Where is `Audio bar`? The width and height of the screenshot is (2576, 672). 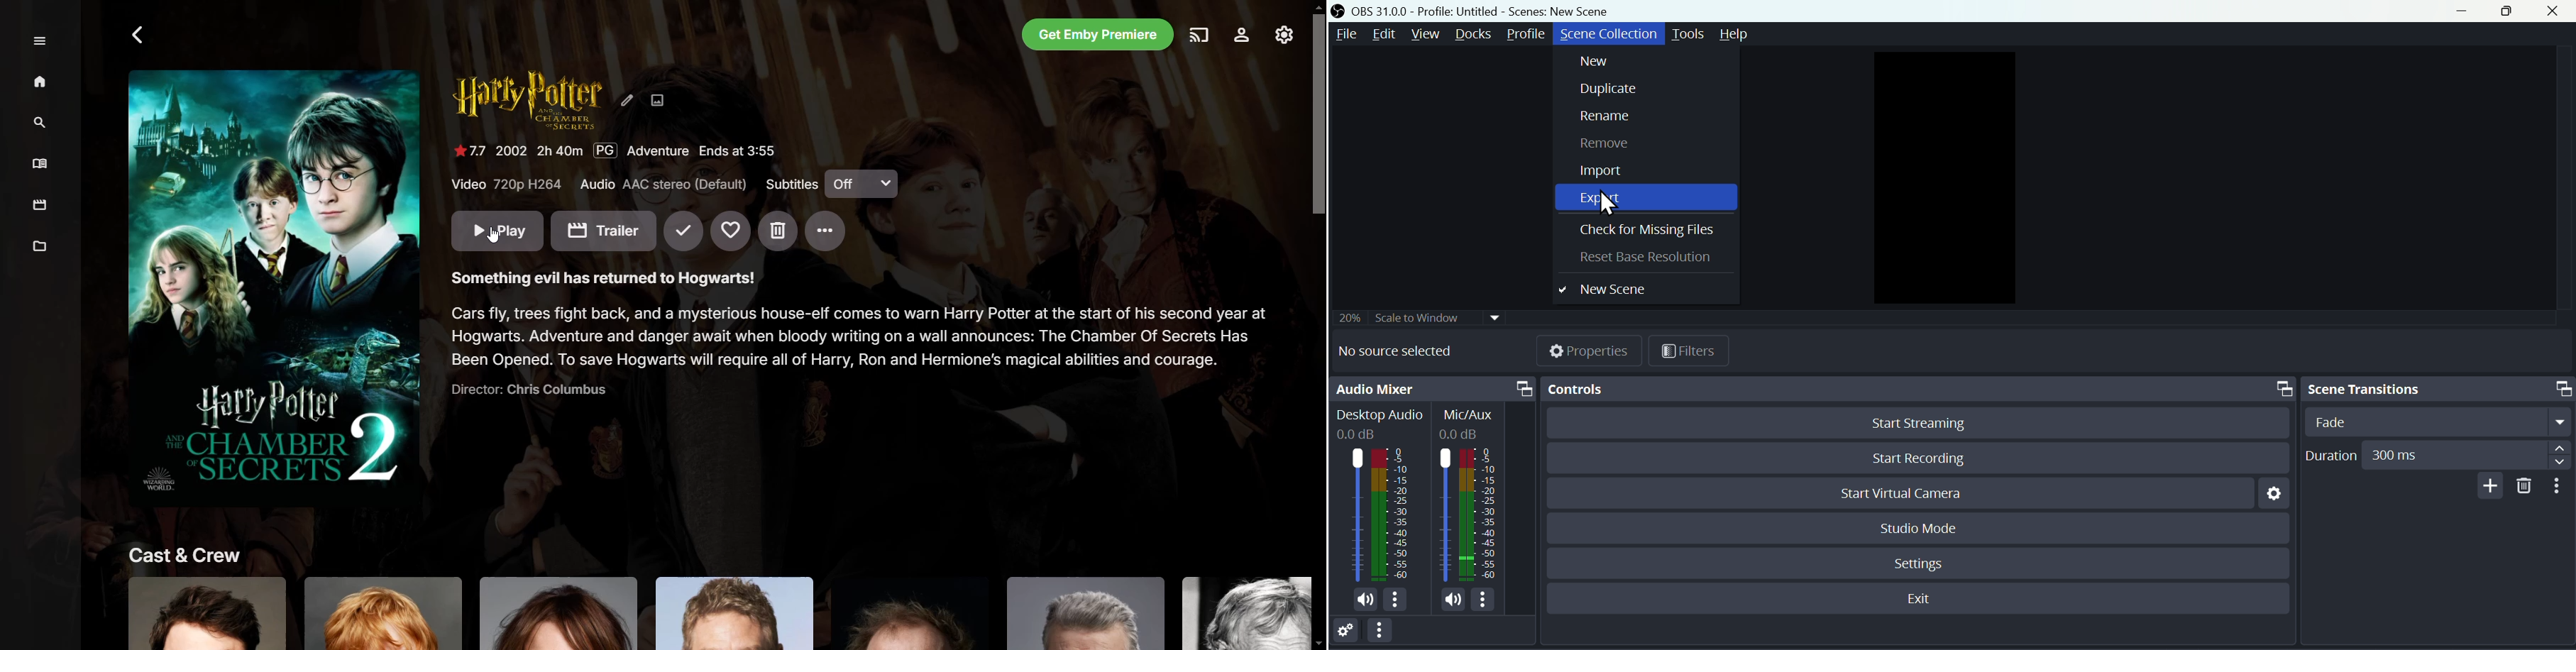 Audio bar is located at coordinates (1376, 514).